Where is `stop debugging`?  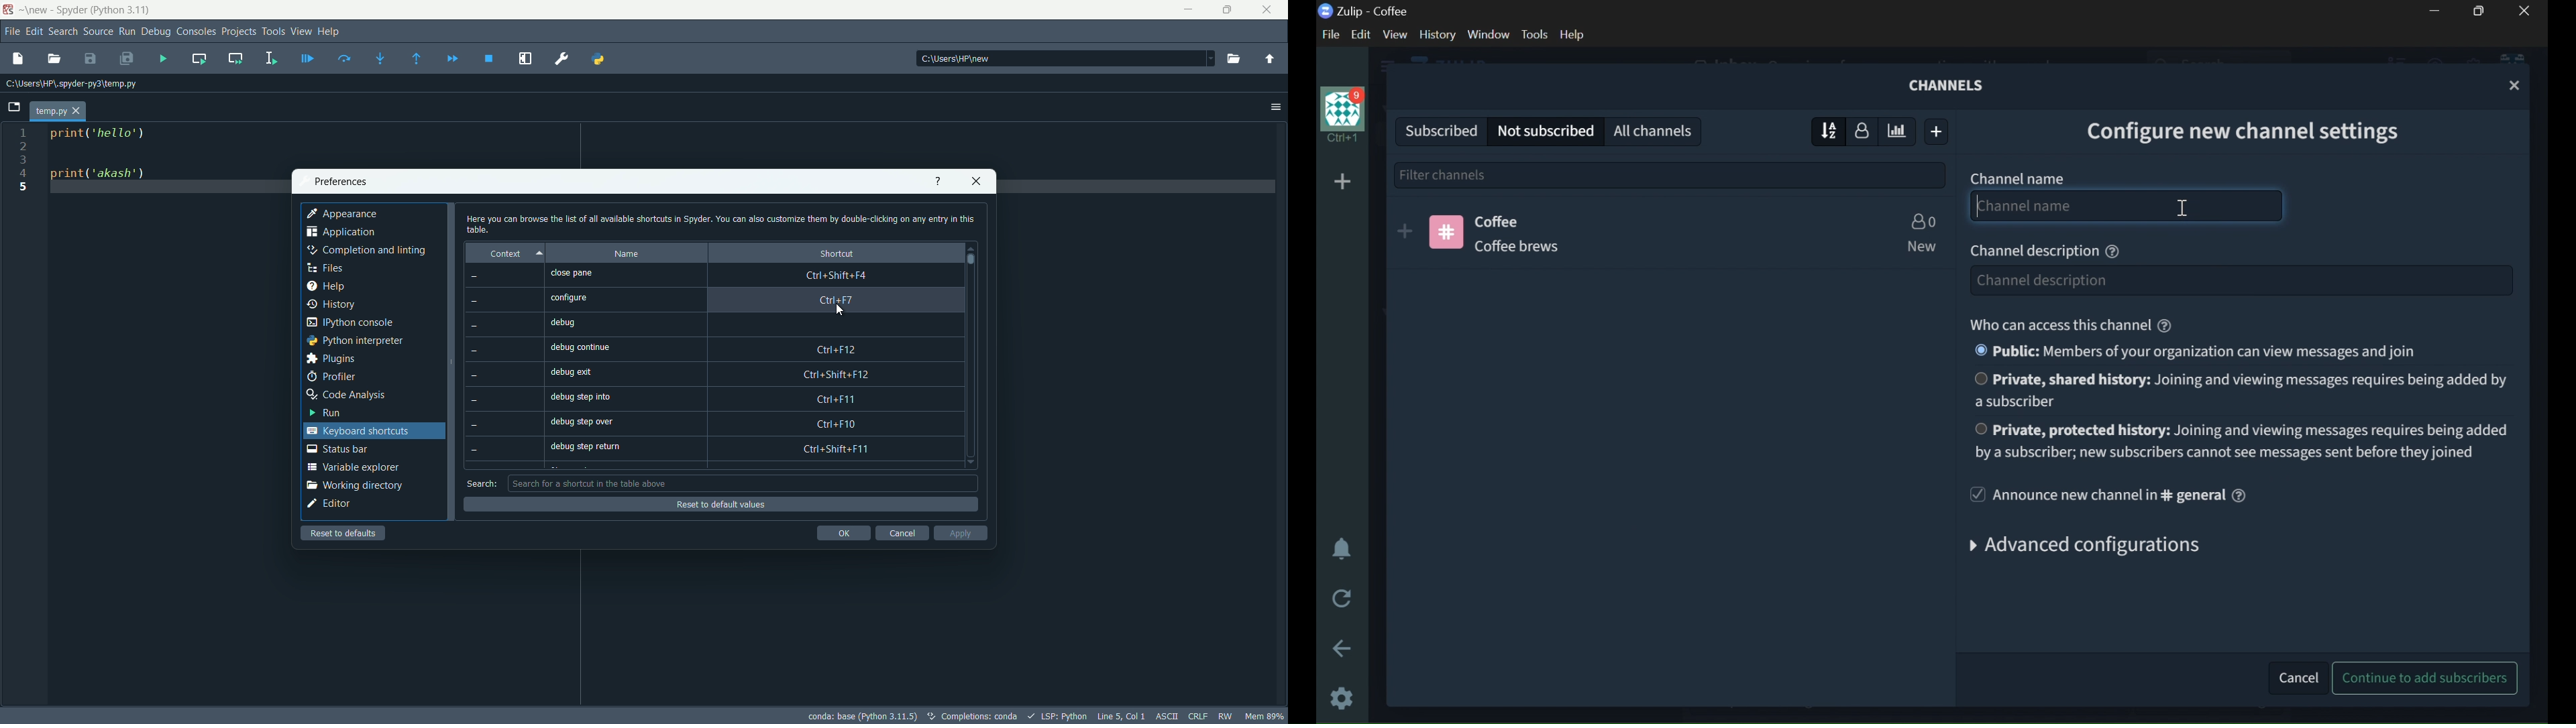 stop debugging is located at coordinates (488, 59).